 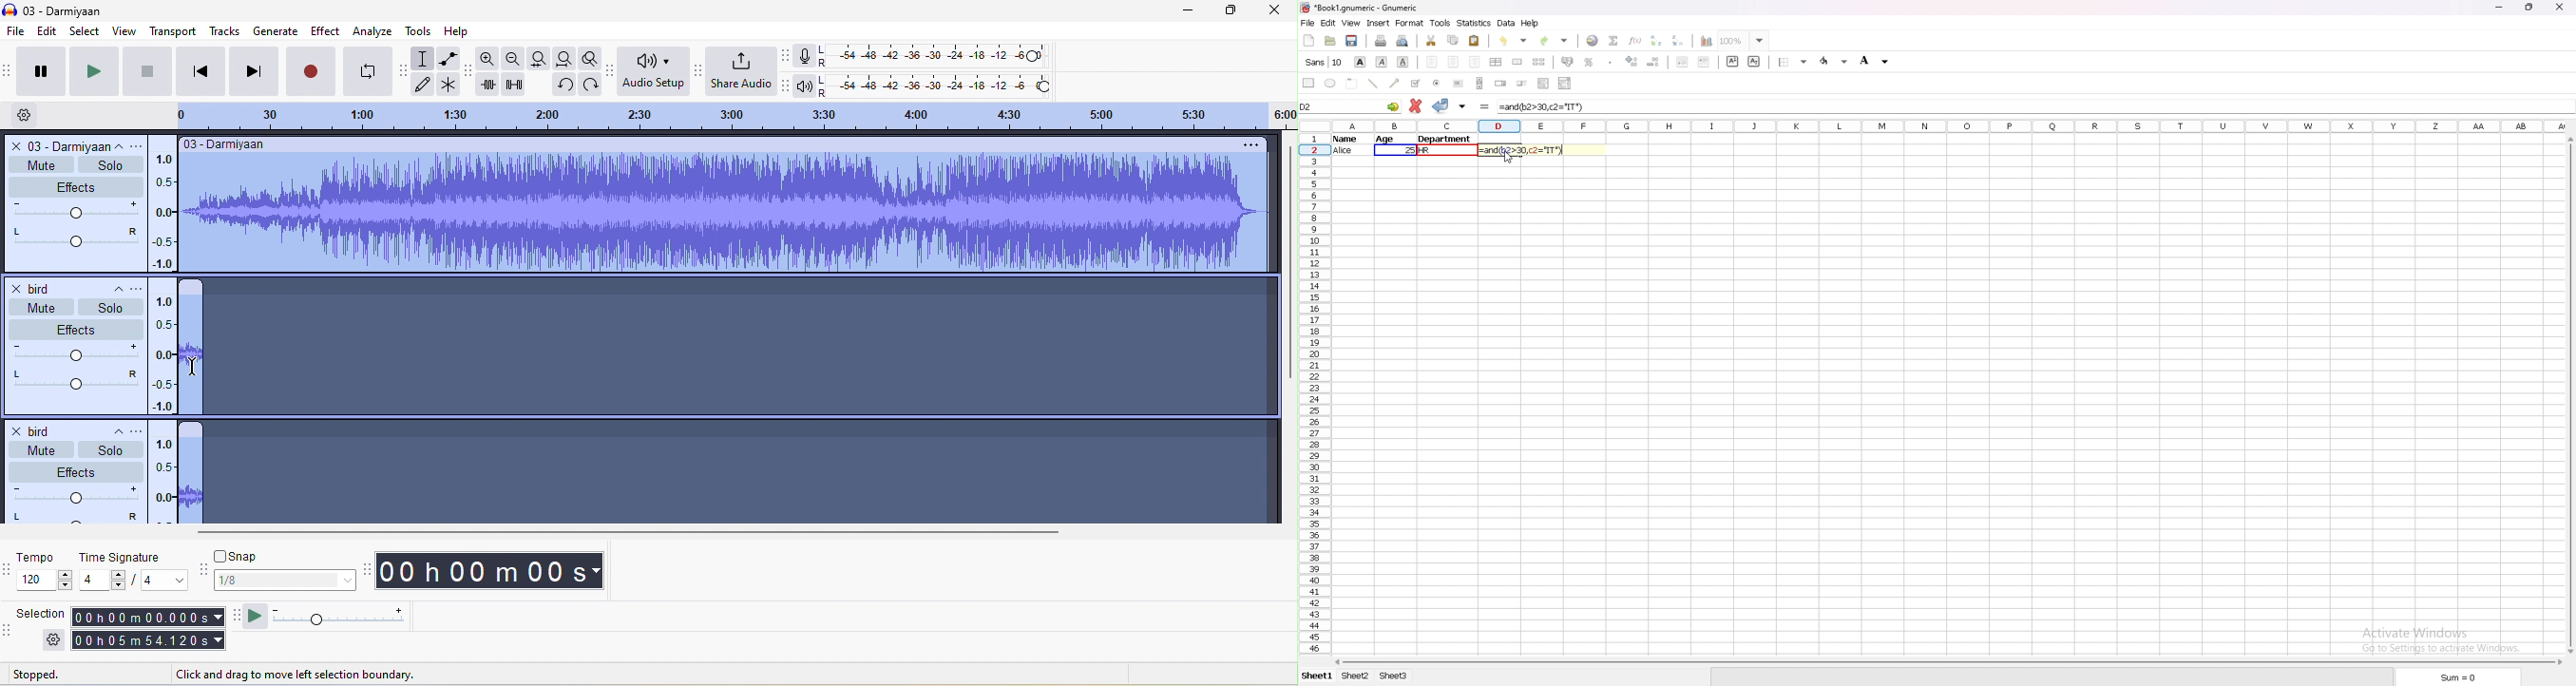 What do you see at coordinates (200, 570) in the screenshot?
I see `audacity snapping toolbar` at bounding box center [200, 570].